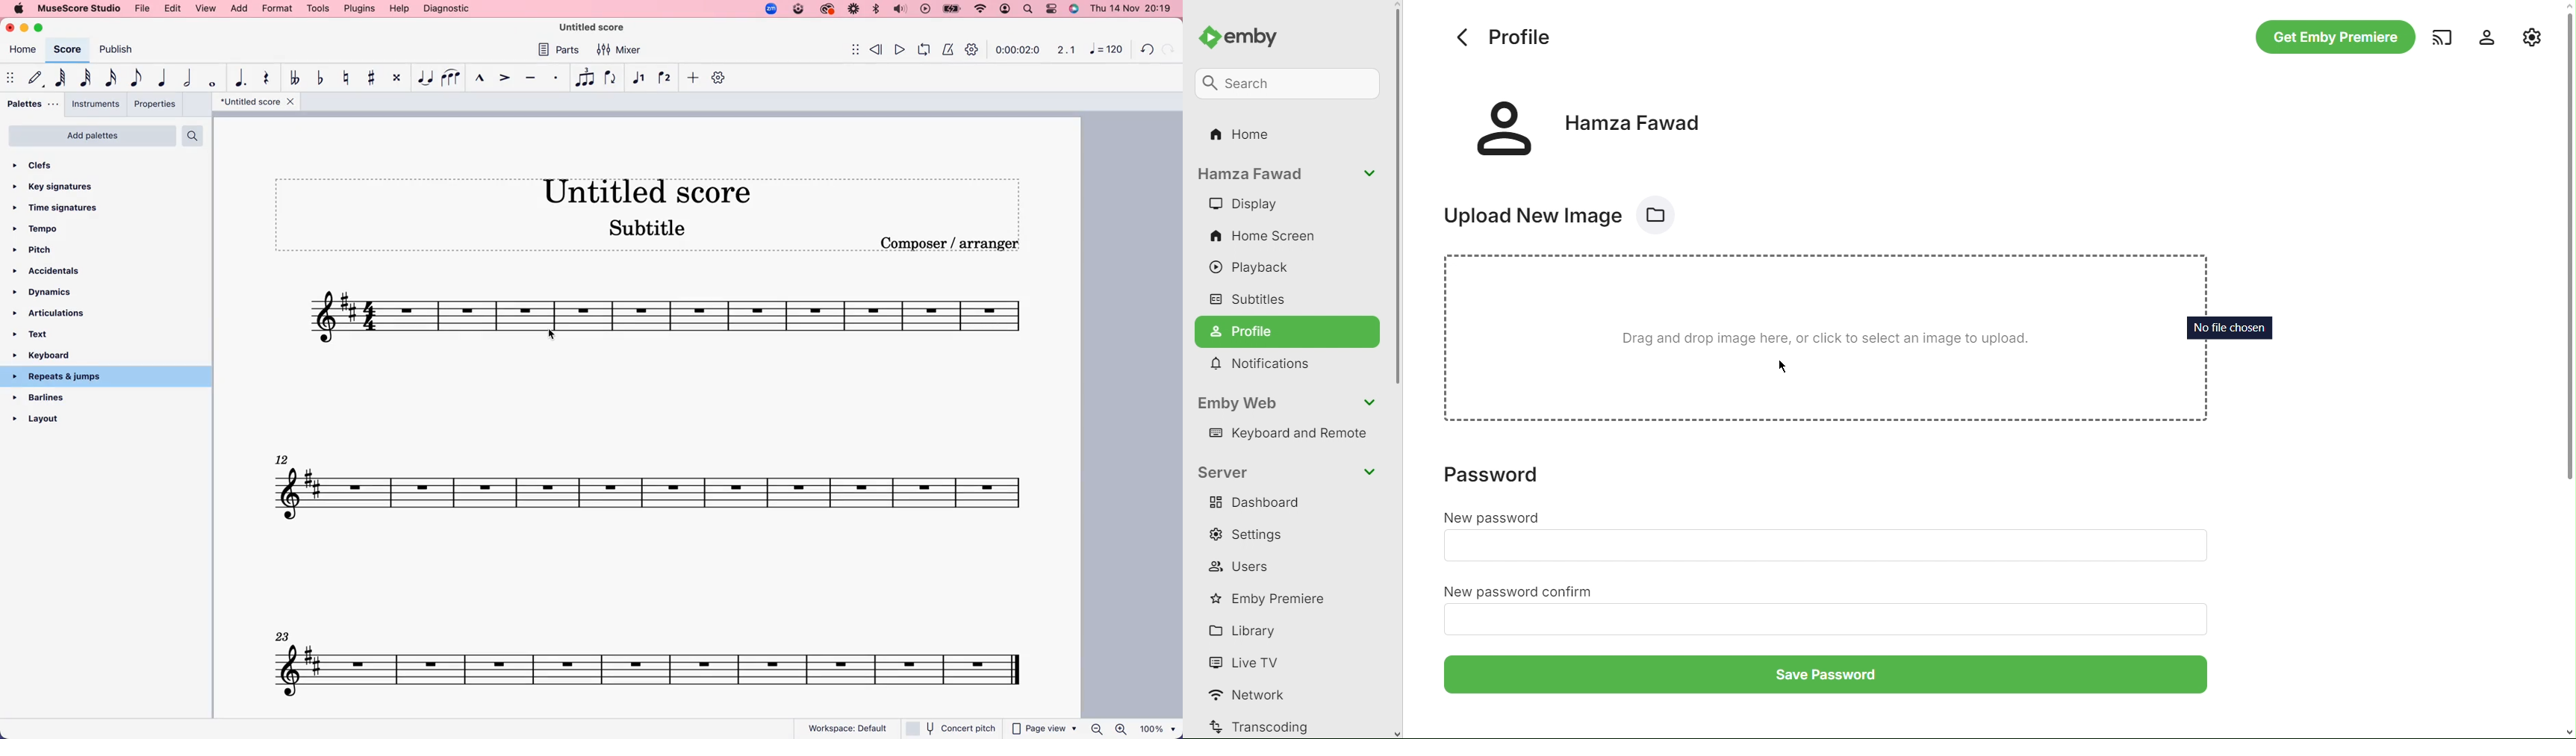 This screenshot has height=756, width=2576. What do you see at coordinates (12, 27) in the screenshot?
I see `close` at bounding box center [12, 27].